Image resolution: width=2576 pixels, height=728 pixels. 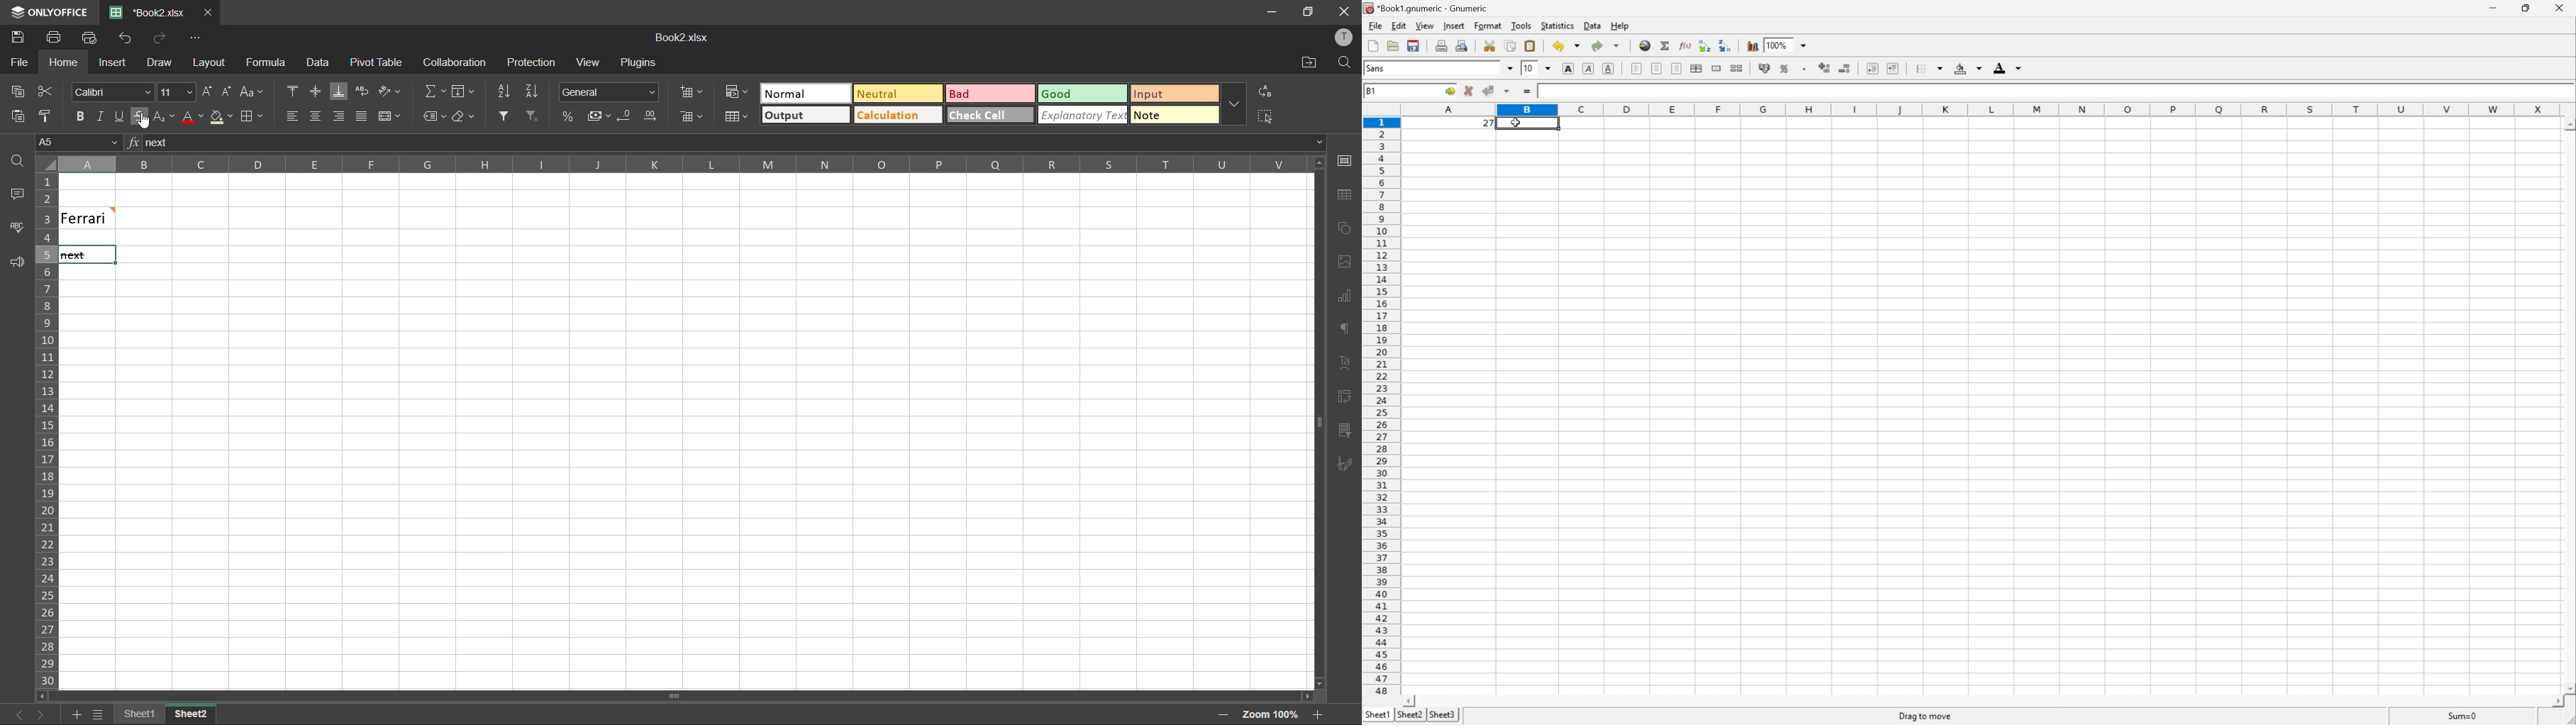 I want to click on Cursor, so click(x=1517, y=121).